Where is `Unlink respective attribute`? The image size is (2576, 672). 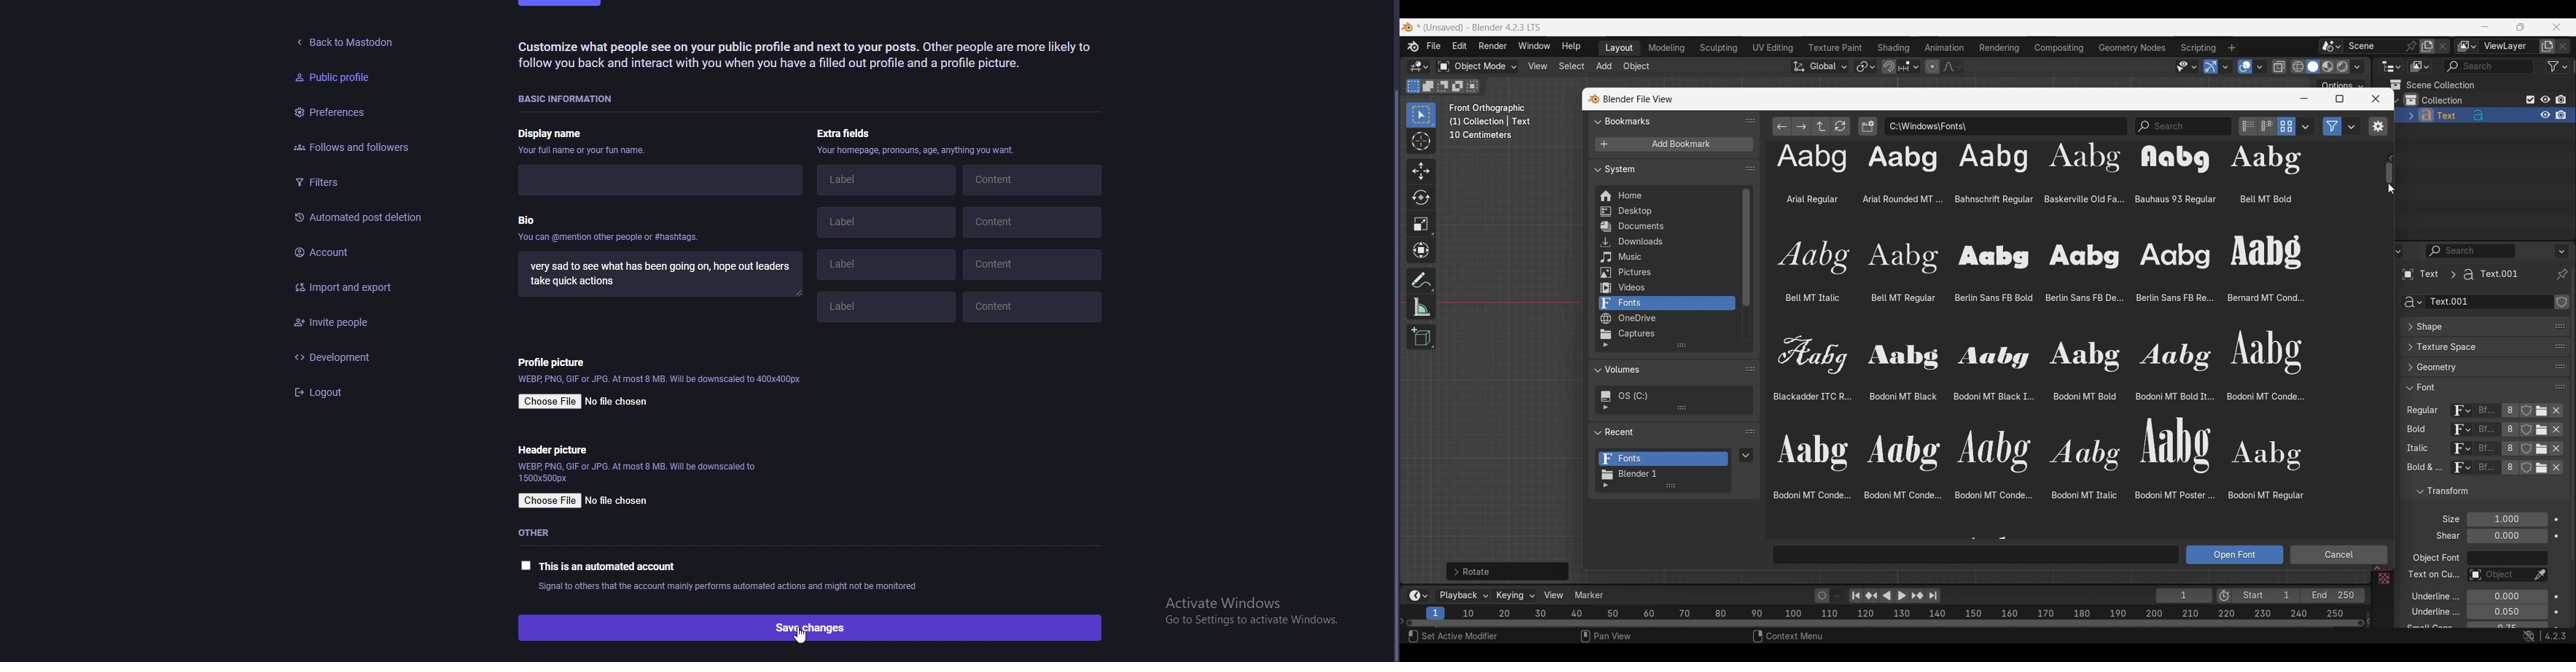
Unlink respective attribute is located at coordinates (2560, 412).